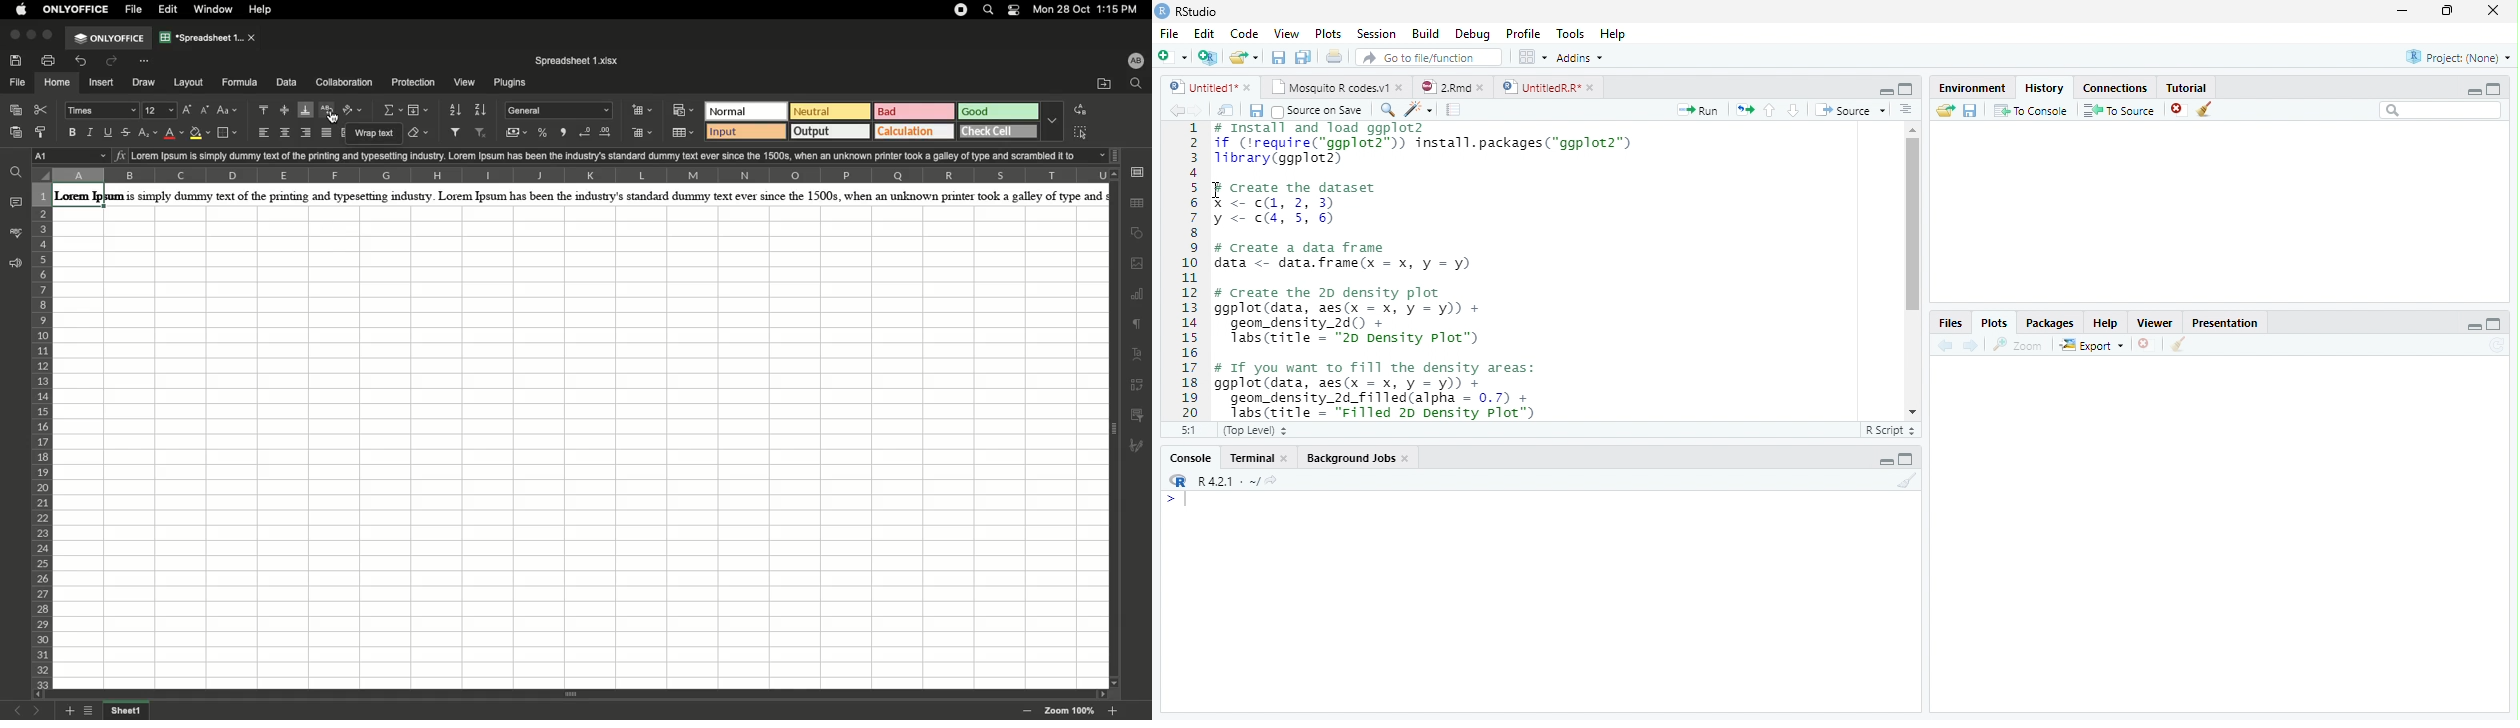  Describe the element at coordinates (1249, 87) in the screenshot. I see `close` at that location.